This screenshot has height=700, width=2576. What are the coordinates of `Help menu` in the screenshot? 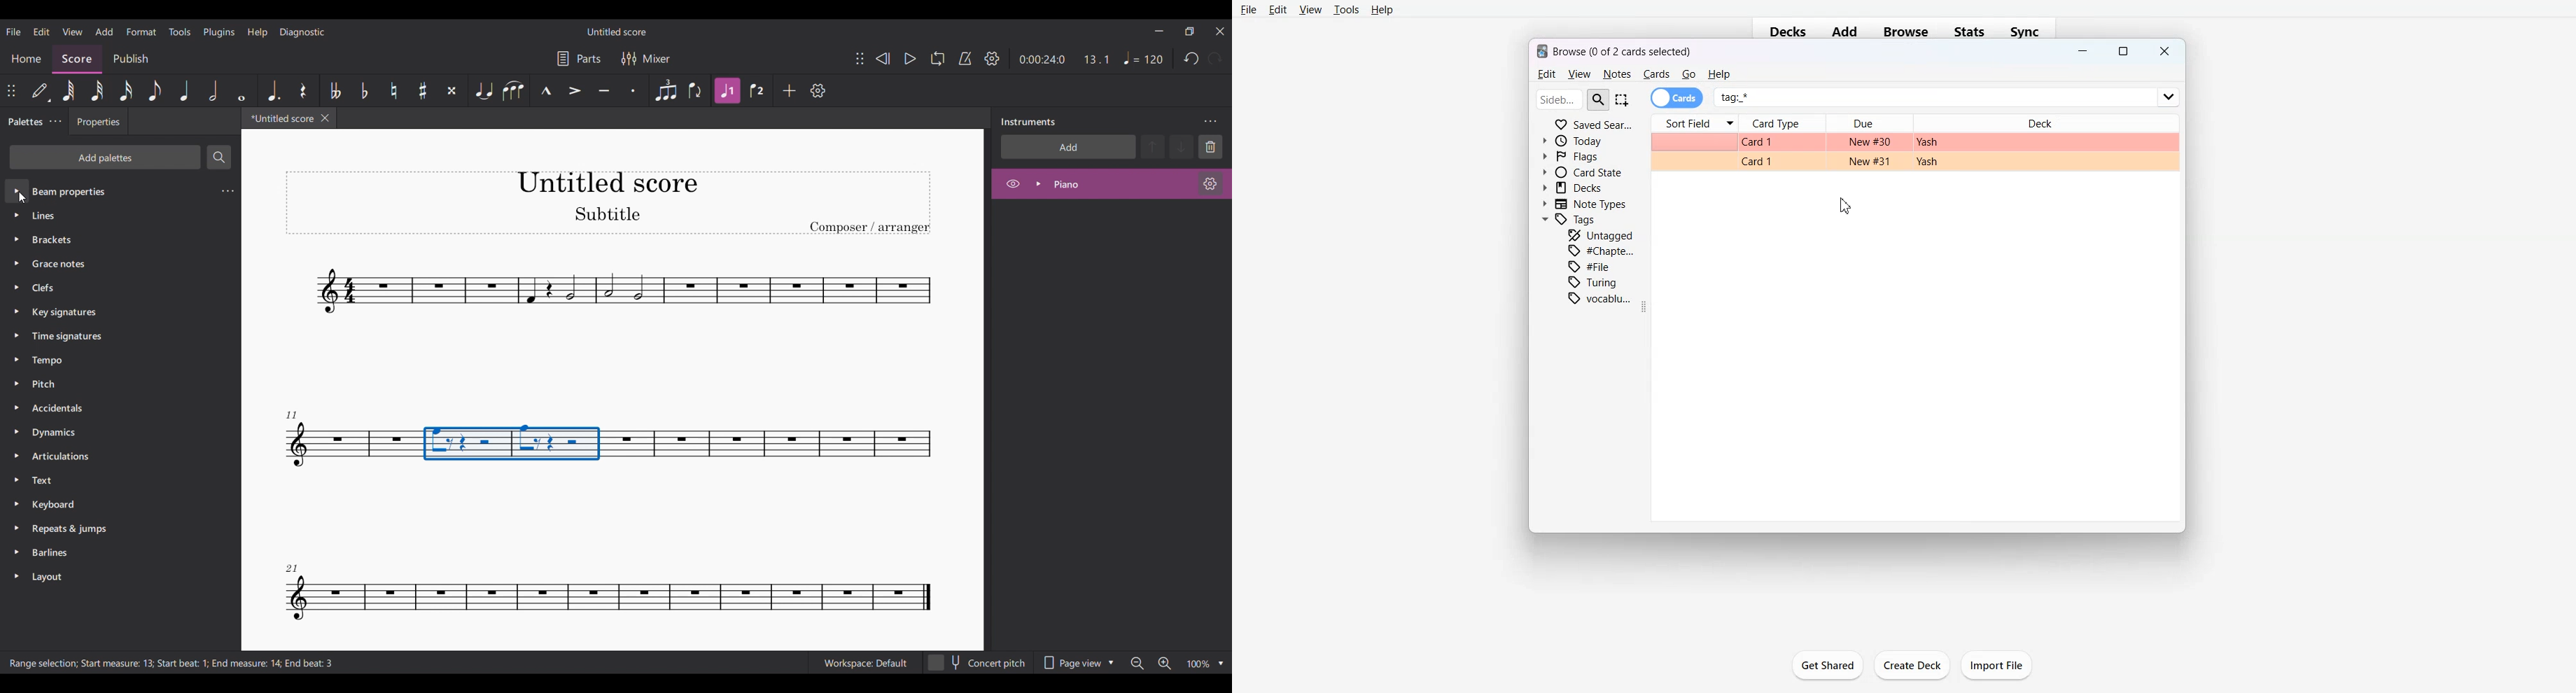 It's located at (257, 33).